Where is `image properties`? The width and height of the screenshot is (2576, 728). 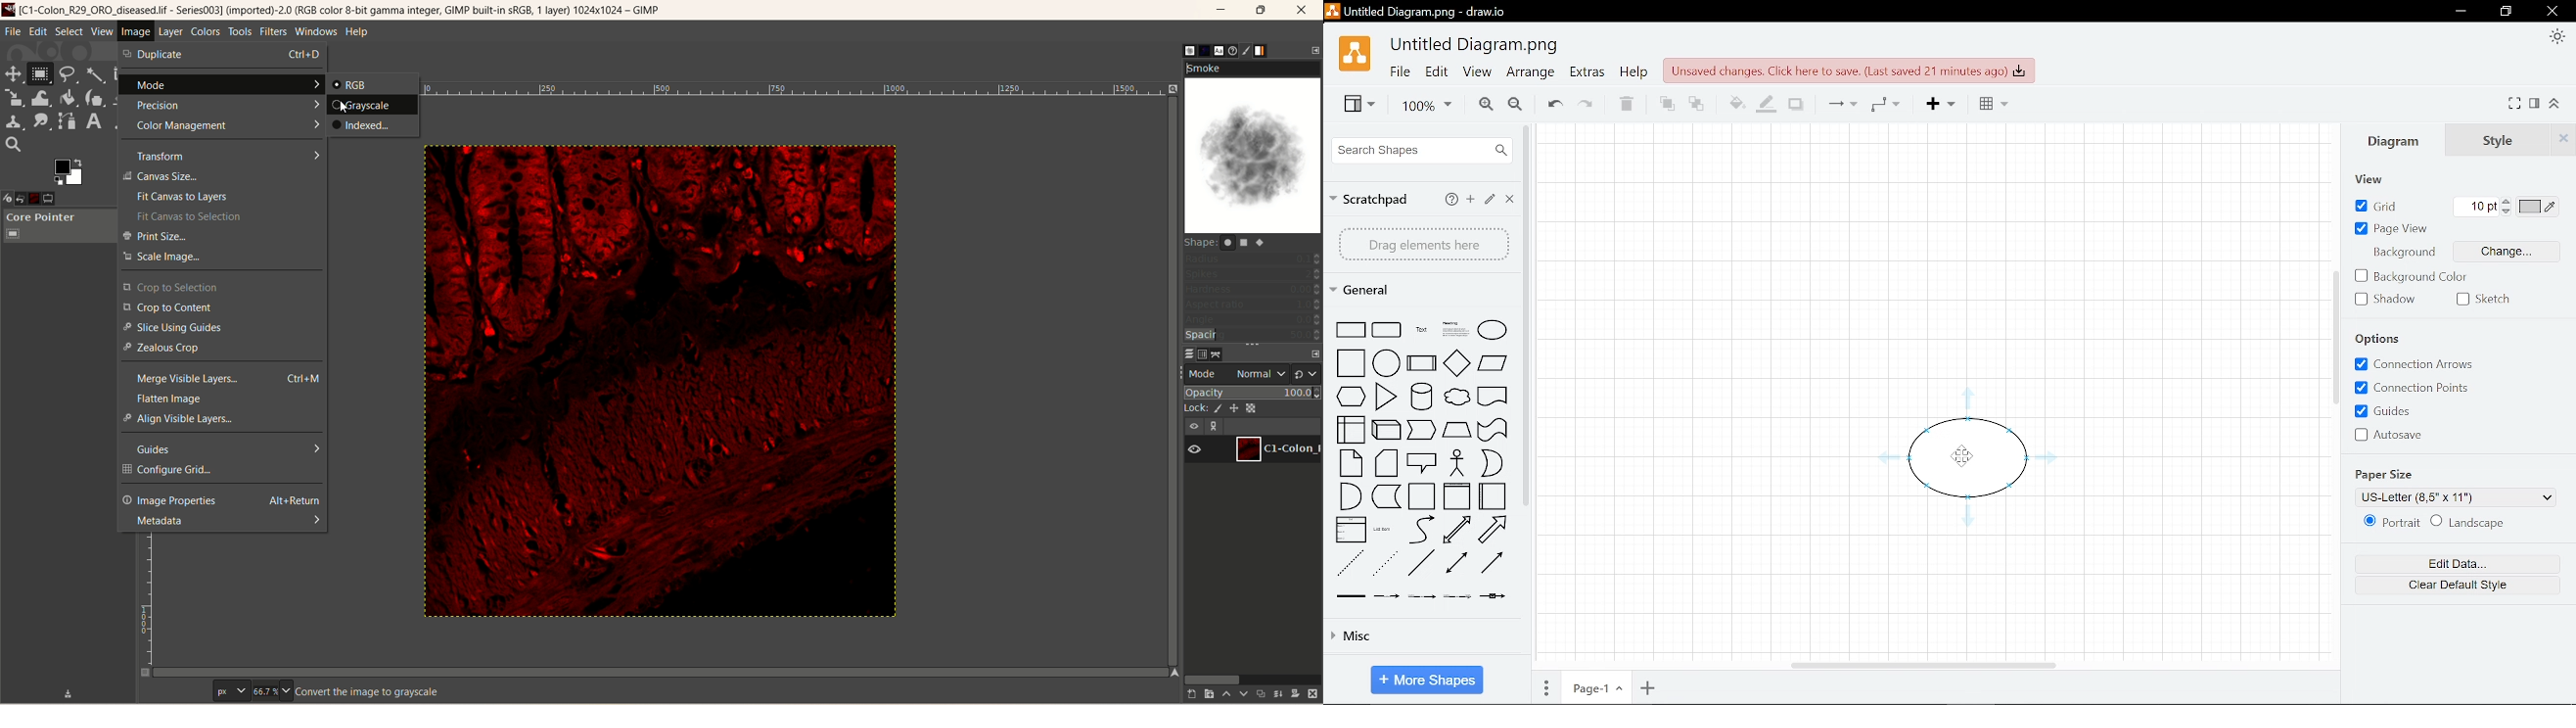 image properties is located at coordinates (222, 501).